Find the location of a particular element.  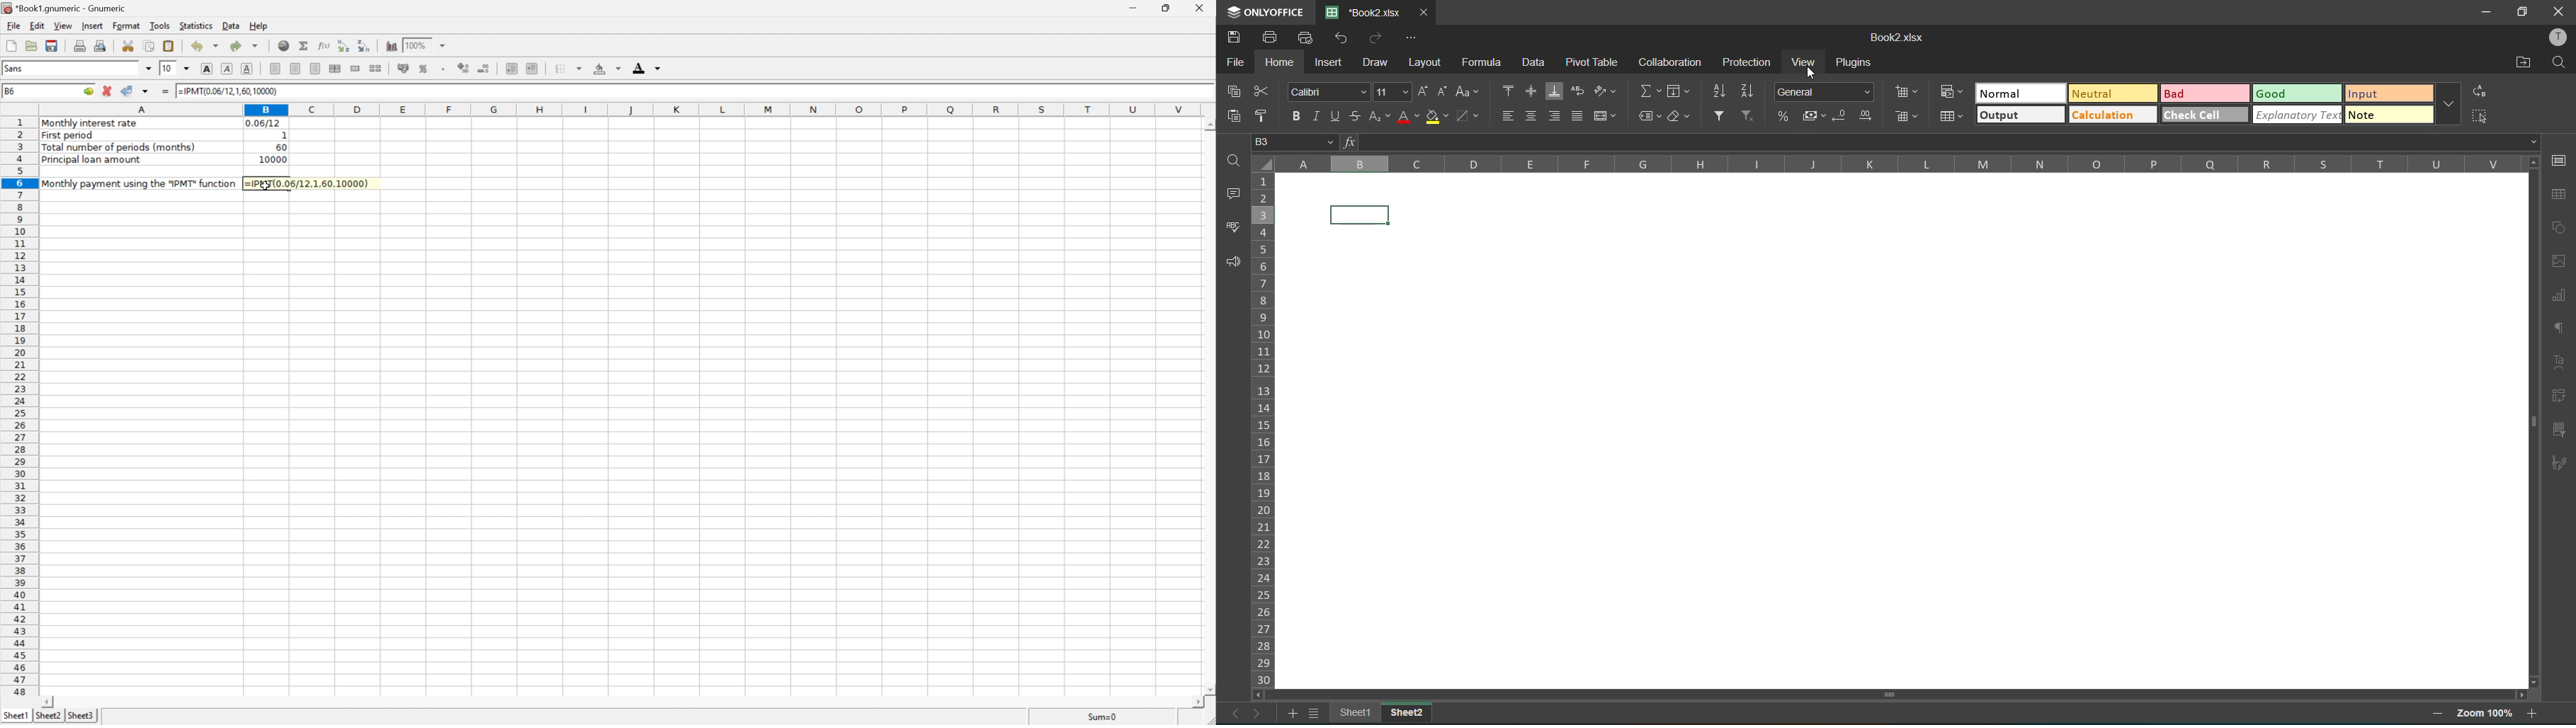

Accept changes in multiple cells is located at coordinates (146, 92).